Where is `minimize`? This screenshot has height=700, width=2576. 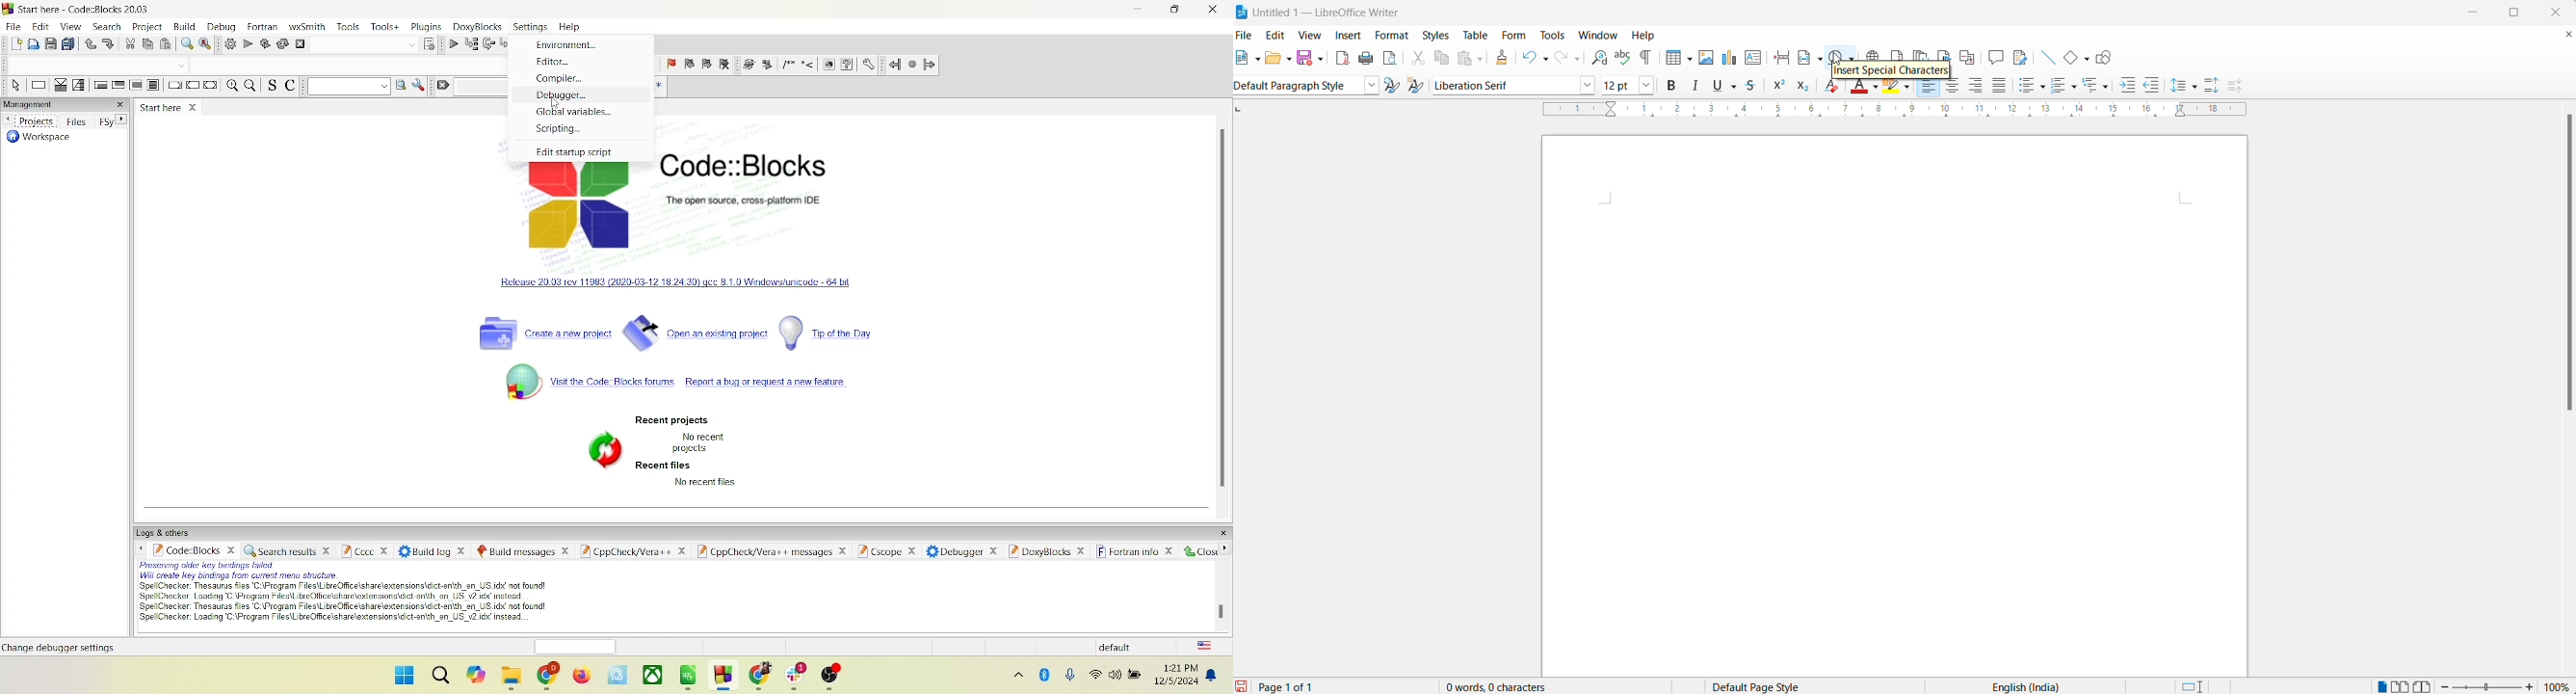
minimize is located at coordinates (1137, 11).